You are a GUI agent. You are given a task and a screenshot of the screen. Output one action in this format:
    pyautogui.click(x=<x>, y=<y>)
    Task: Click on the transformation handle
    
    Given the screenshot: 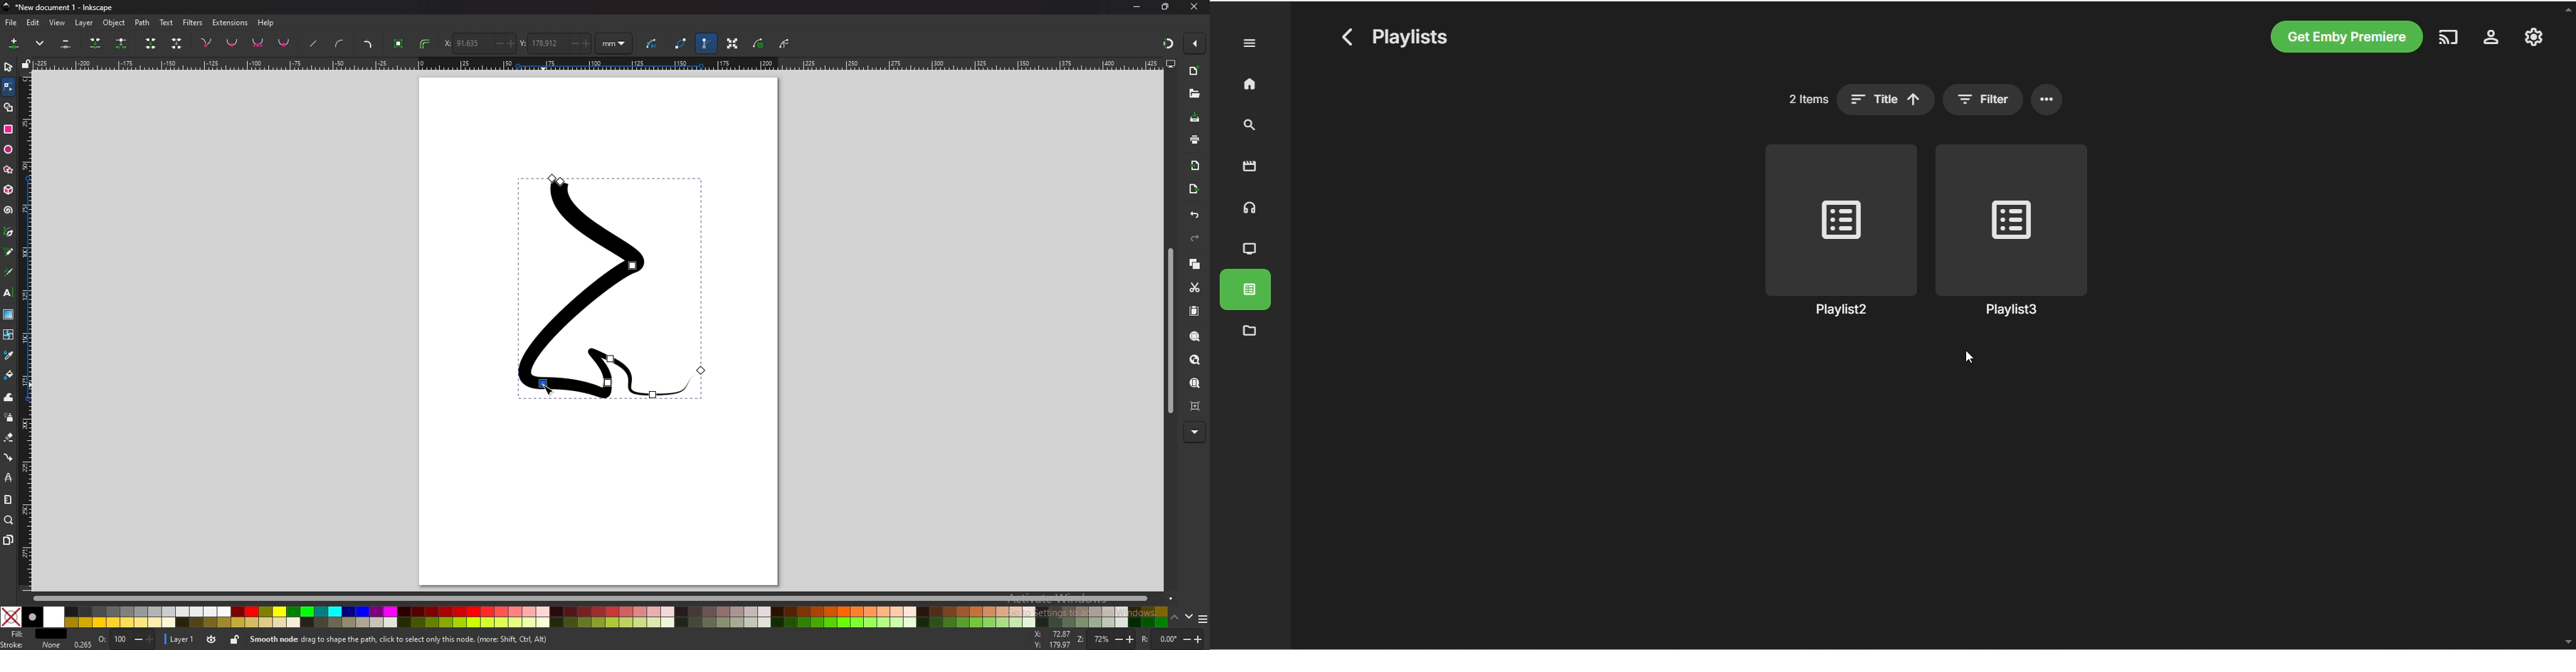 What is the action you would take?
    pyautogui.click(x=732, y=45)
    